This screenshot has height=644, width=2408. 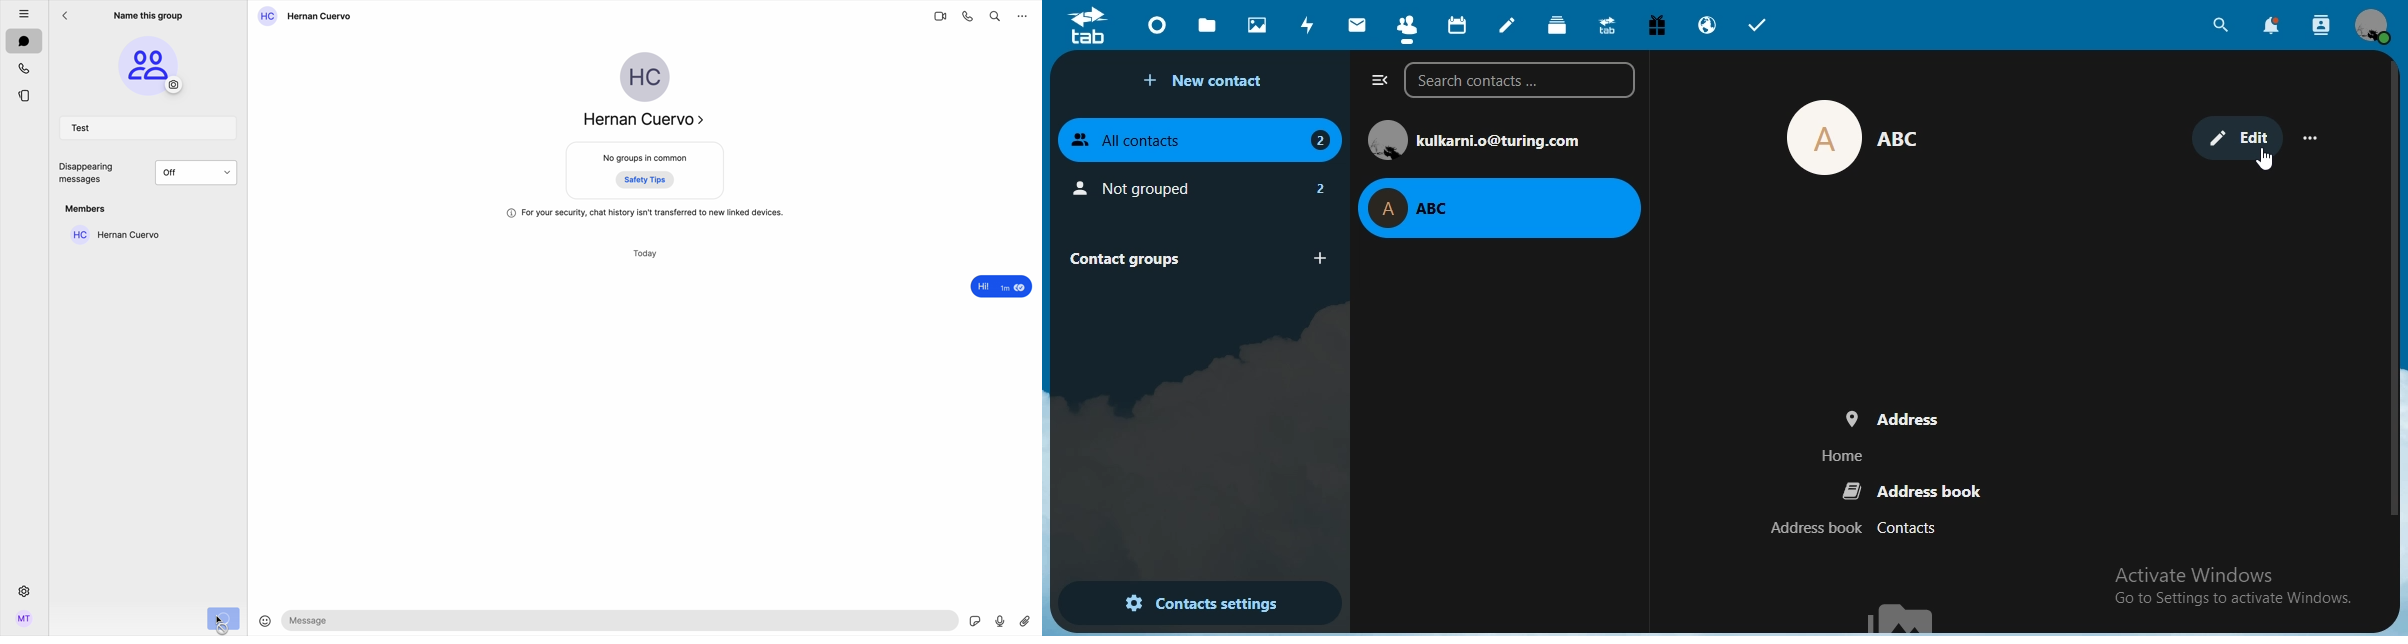 I want to click on stories, so click(x=24, y=94).